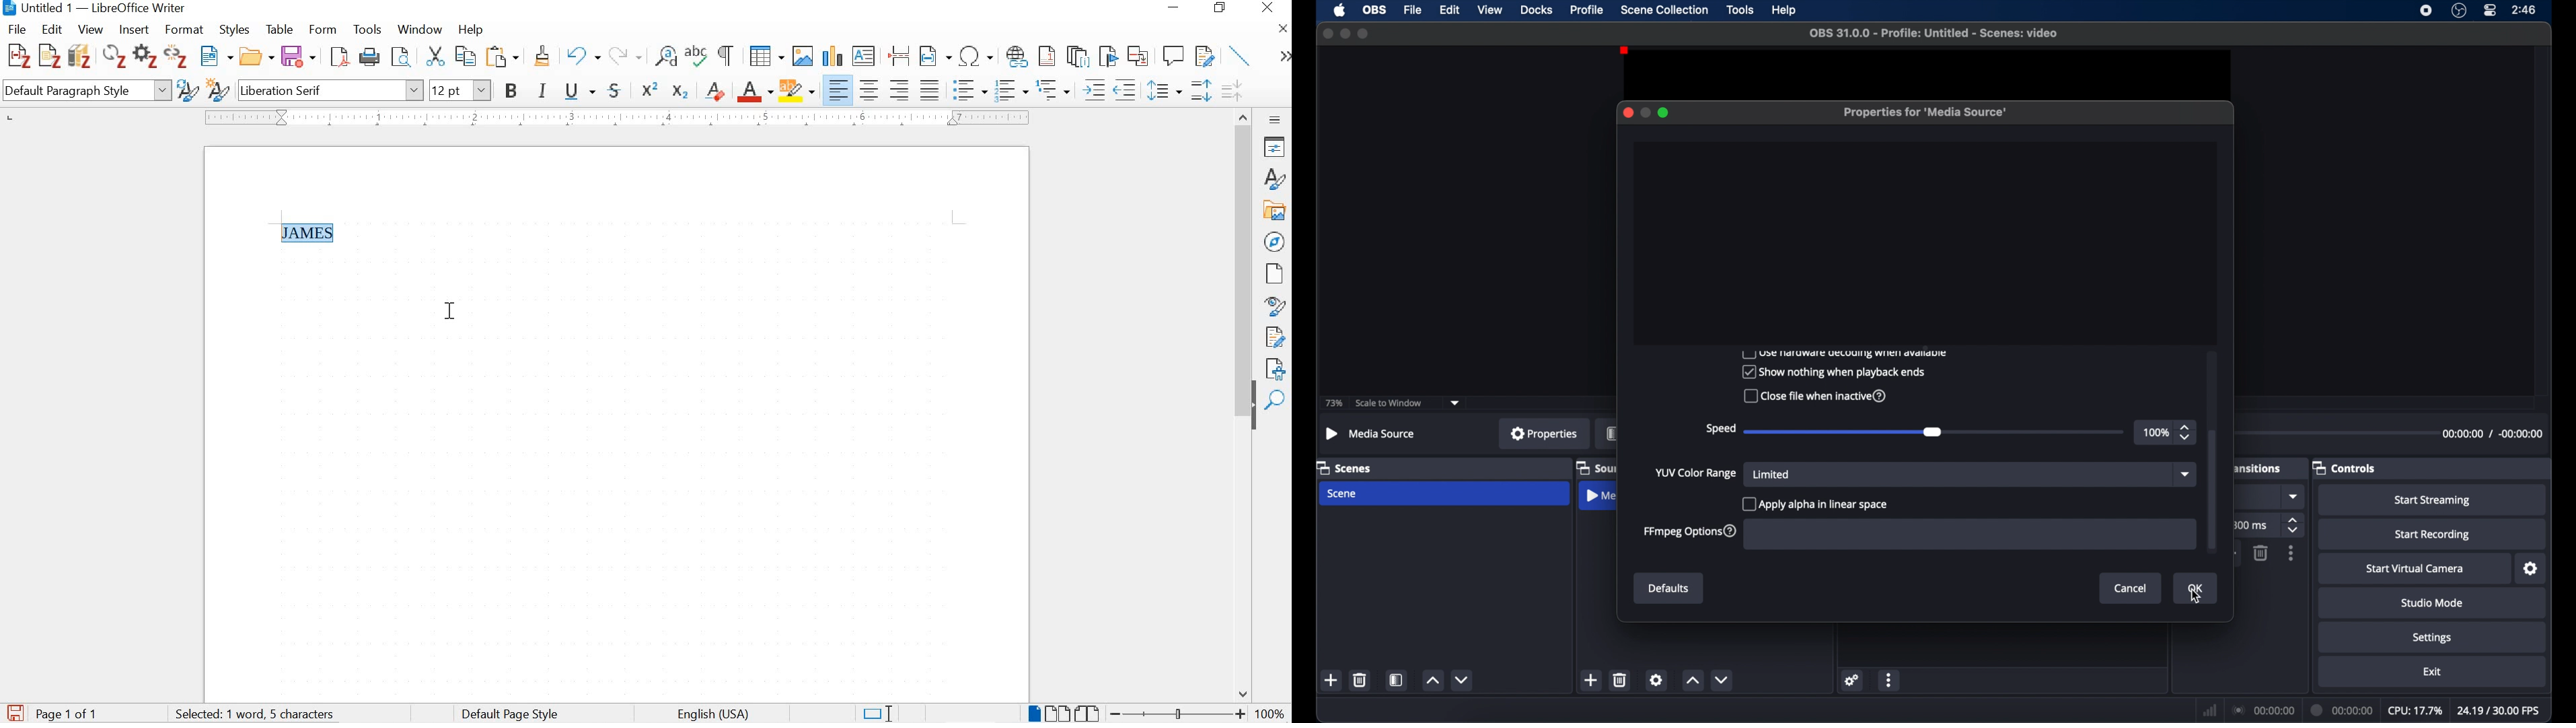  I want to click on scene filters, so click(1397, 680).